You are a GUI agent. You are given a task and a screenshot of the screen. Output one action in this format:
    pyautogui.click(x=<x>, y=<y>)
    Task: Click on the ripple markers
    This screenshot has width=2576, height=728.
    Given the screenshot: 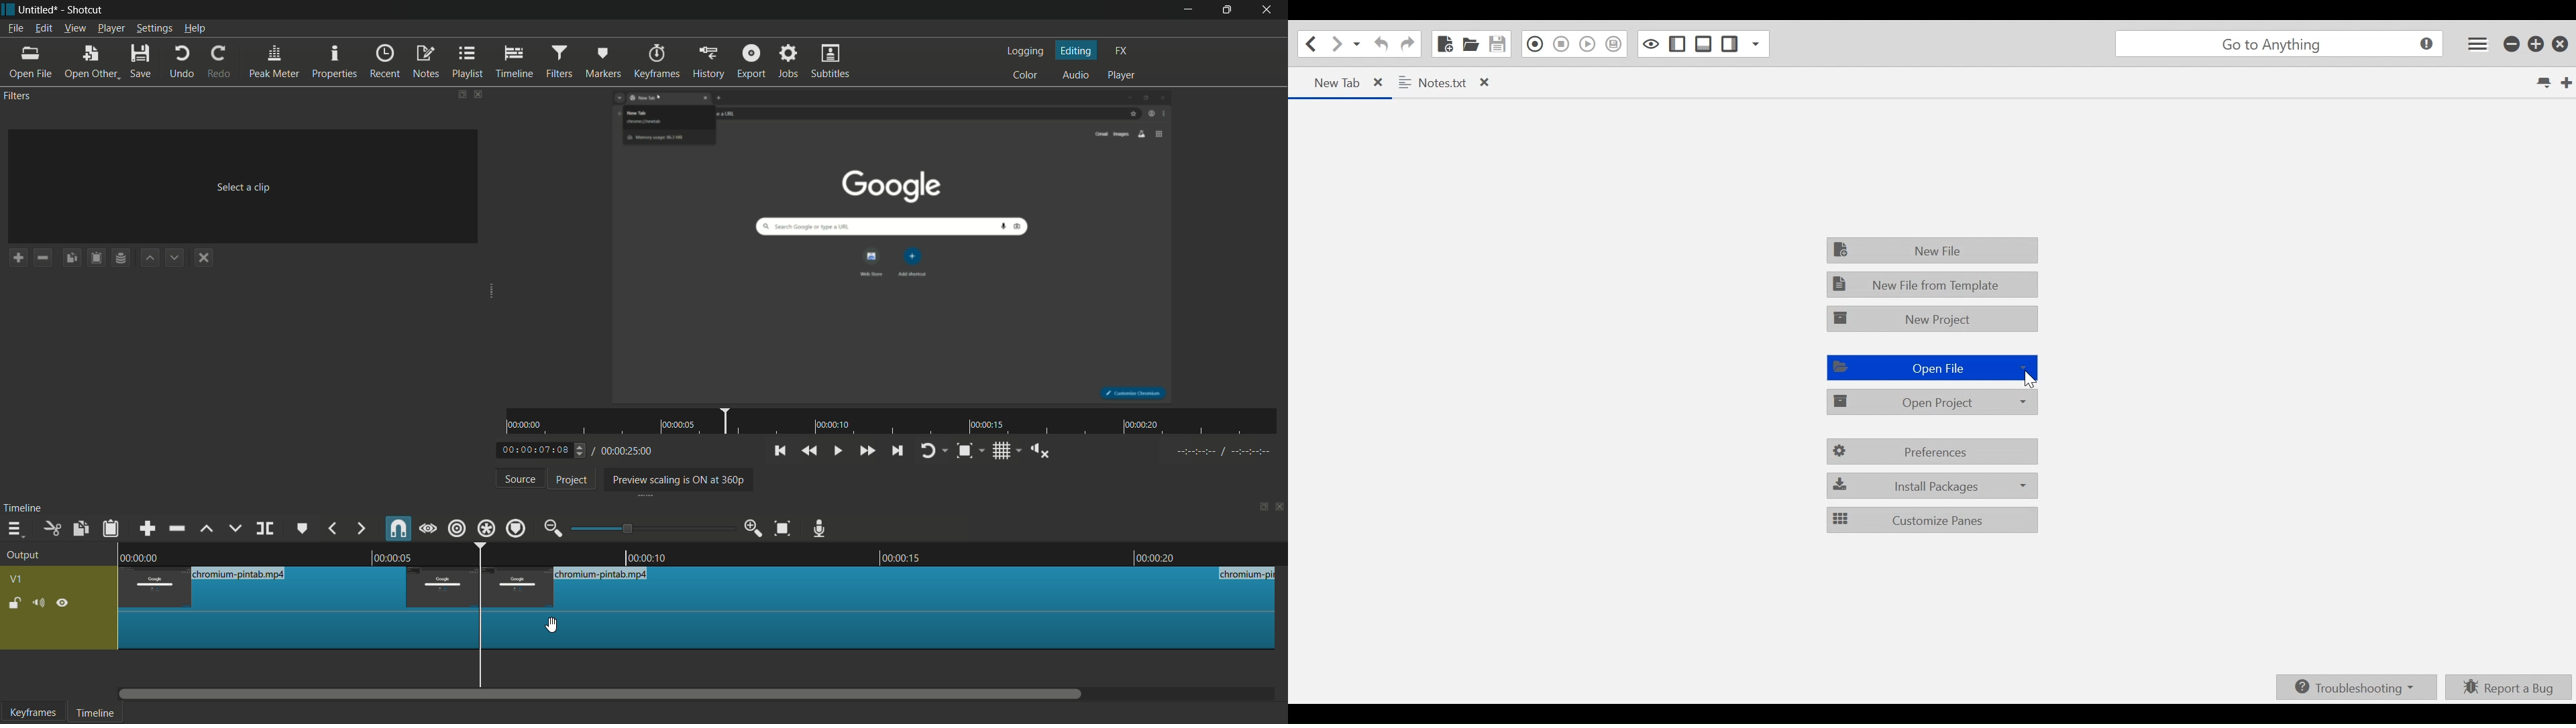 What is the action you would take?
    pyautogui.click(x=516, y=528)
    